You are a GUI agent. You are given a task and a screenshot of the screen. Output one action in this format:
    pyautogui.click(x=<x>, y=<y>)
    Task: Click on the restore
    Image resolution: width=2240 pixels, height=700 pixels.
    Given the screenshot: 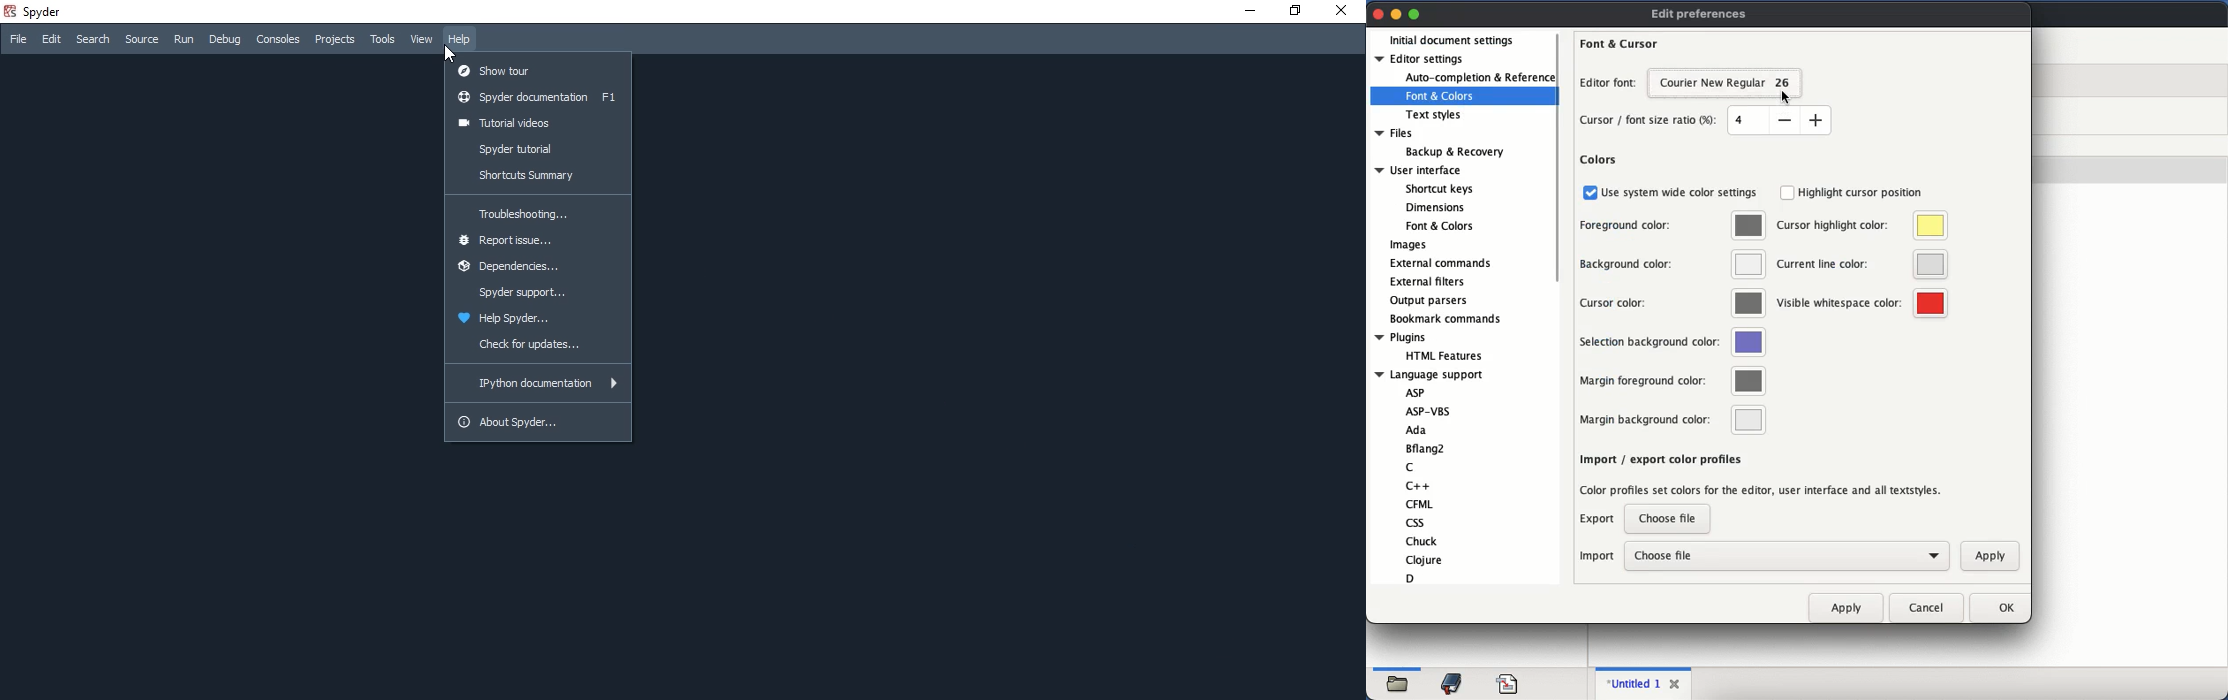 What is the action you would take?
    pyautogui.click(x=1293, y=11)
    